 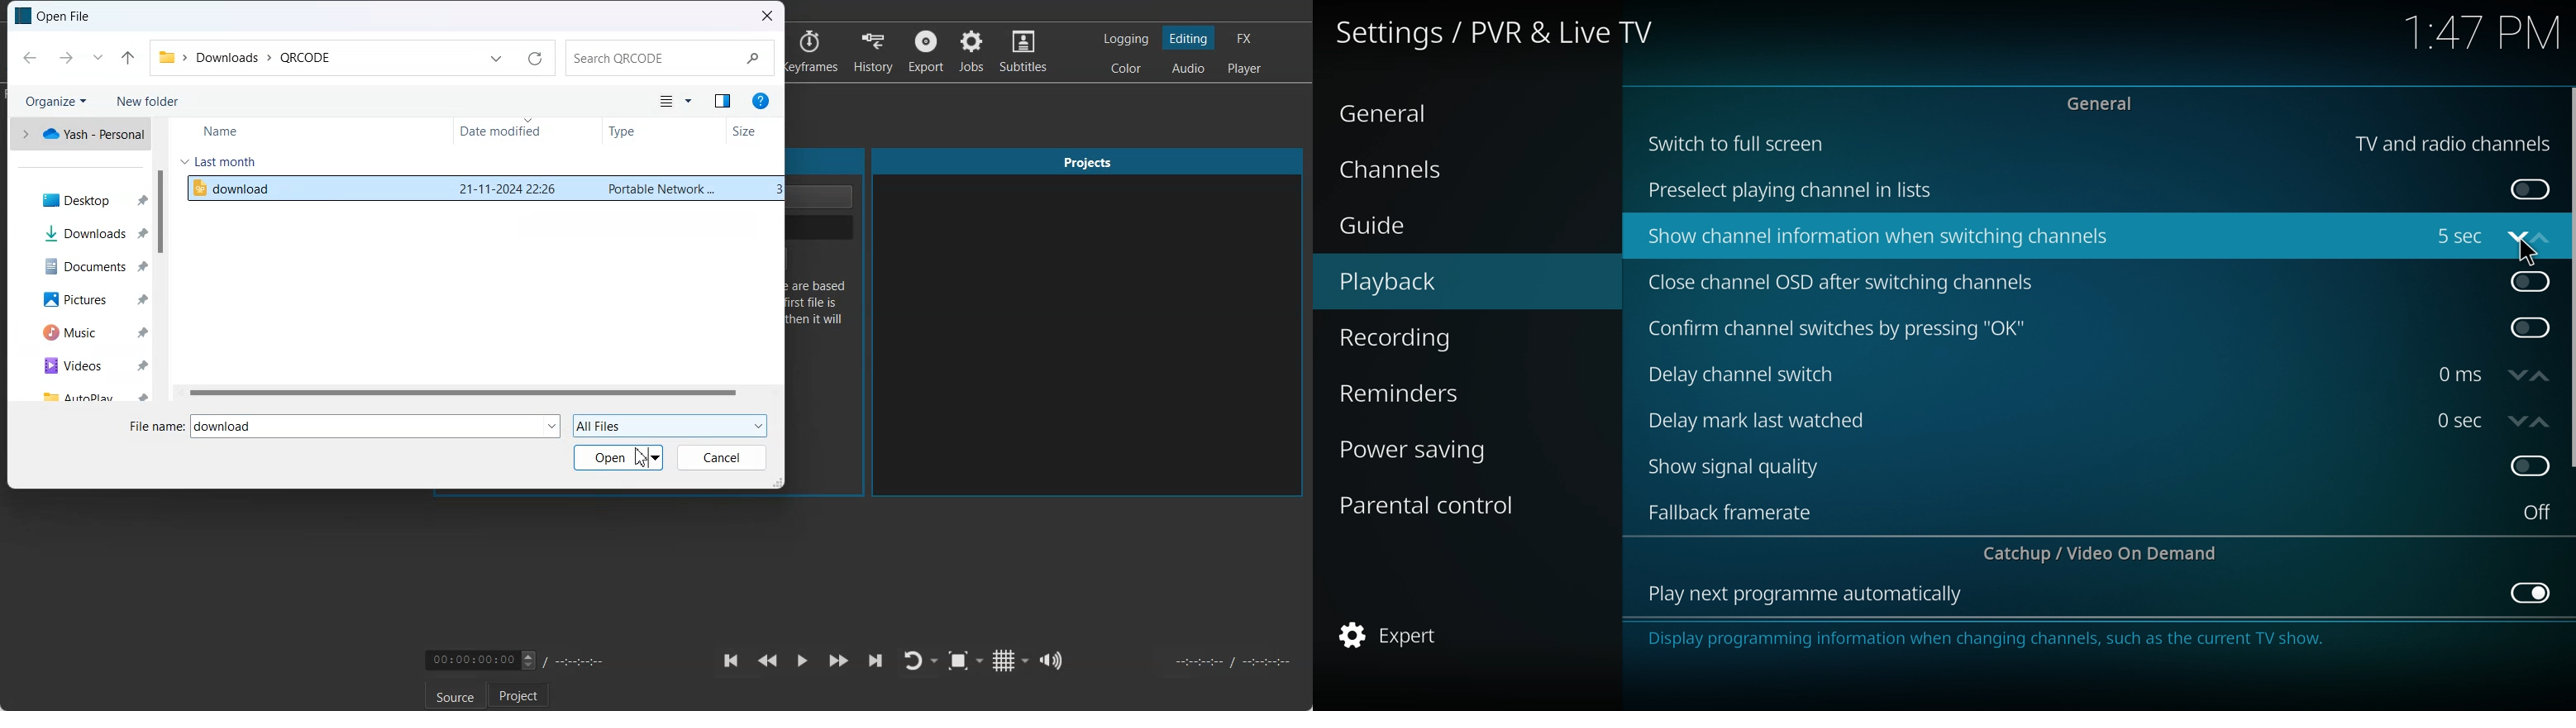 What do you see at coordinates (664, 101) in the screenshot?
I see `Change your view` at bounding box center [664, 101].